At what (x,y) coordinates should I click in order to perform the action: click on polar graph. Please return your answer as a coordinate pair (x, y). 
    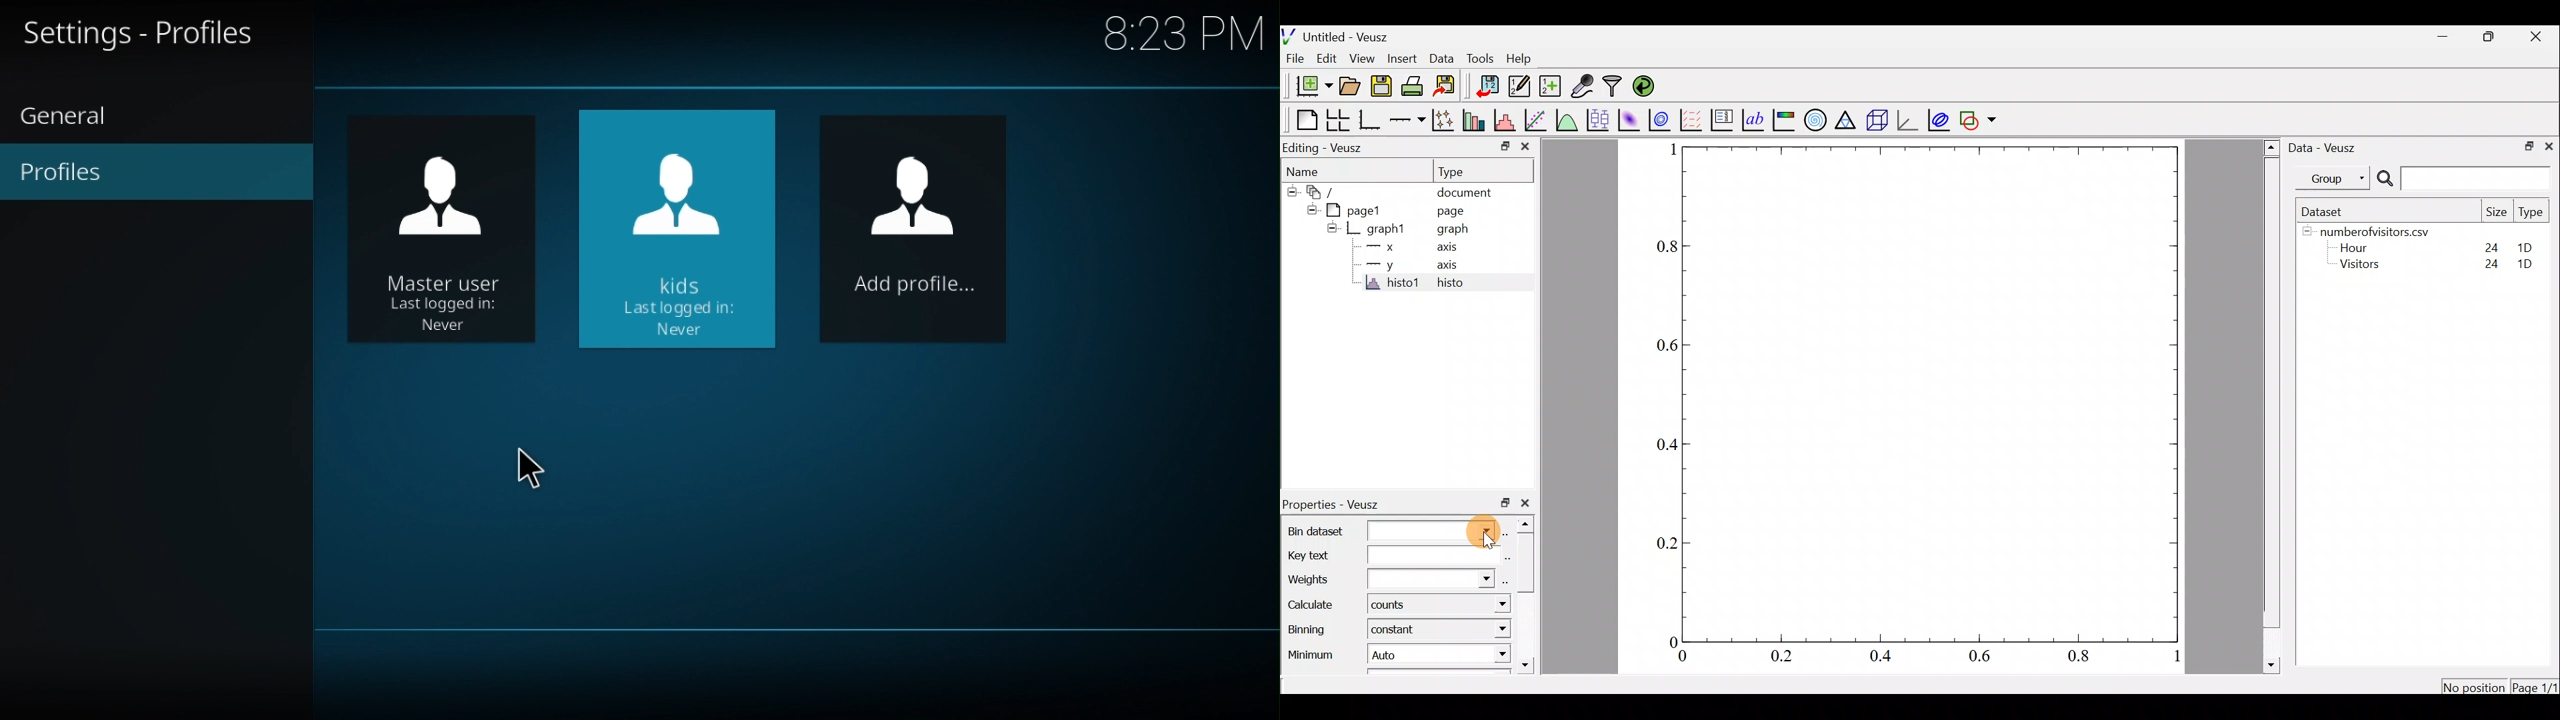
    Looking at the image, I should click on (1817, 121).